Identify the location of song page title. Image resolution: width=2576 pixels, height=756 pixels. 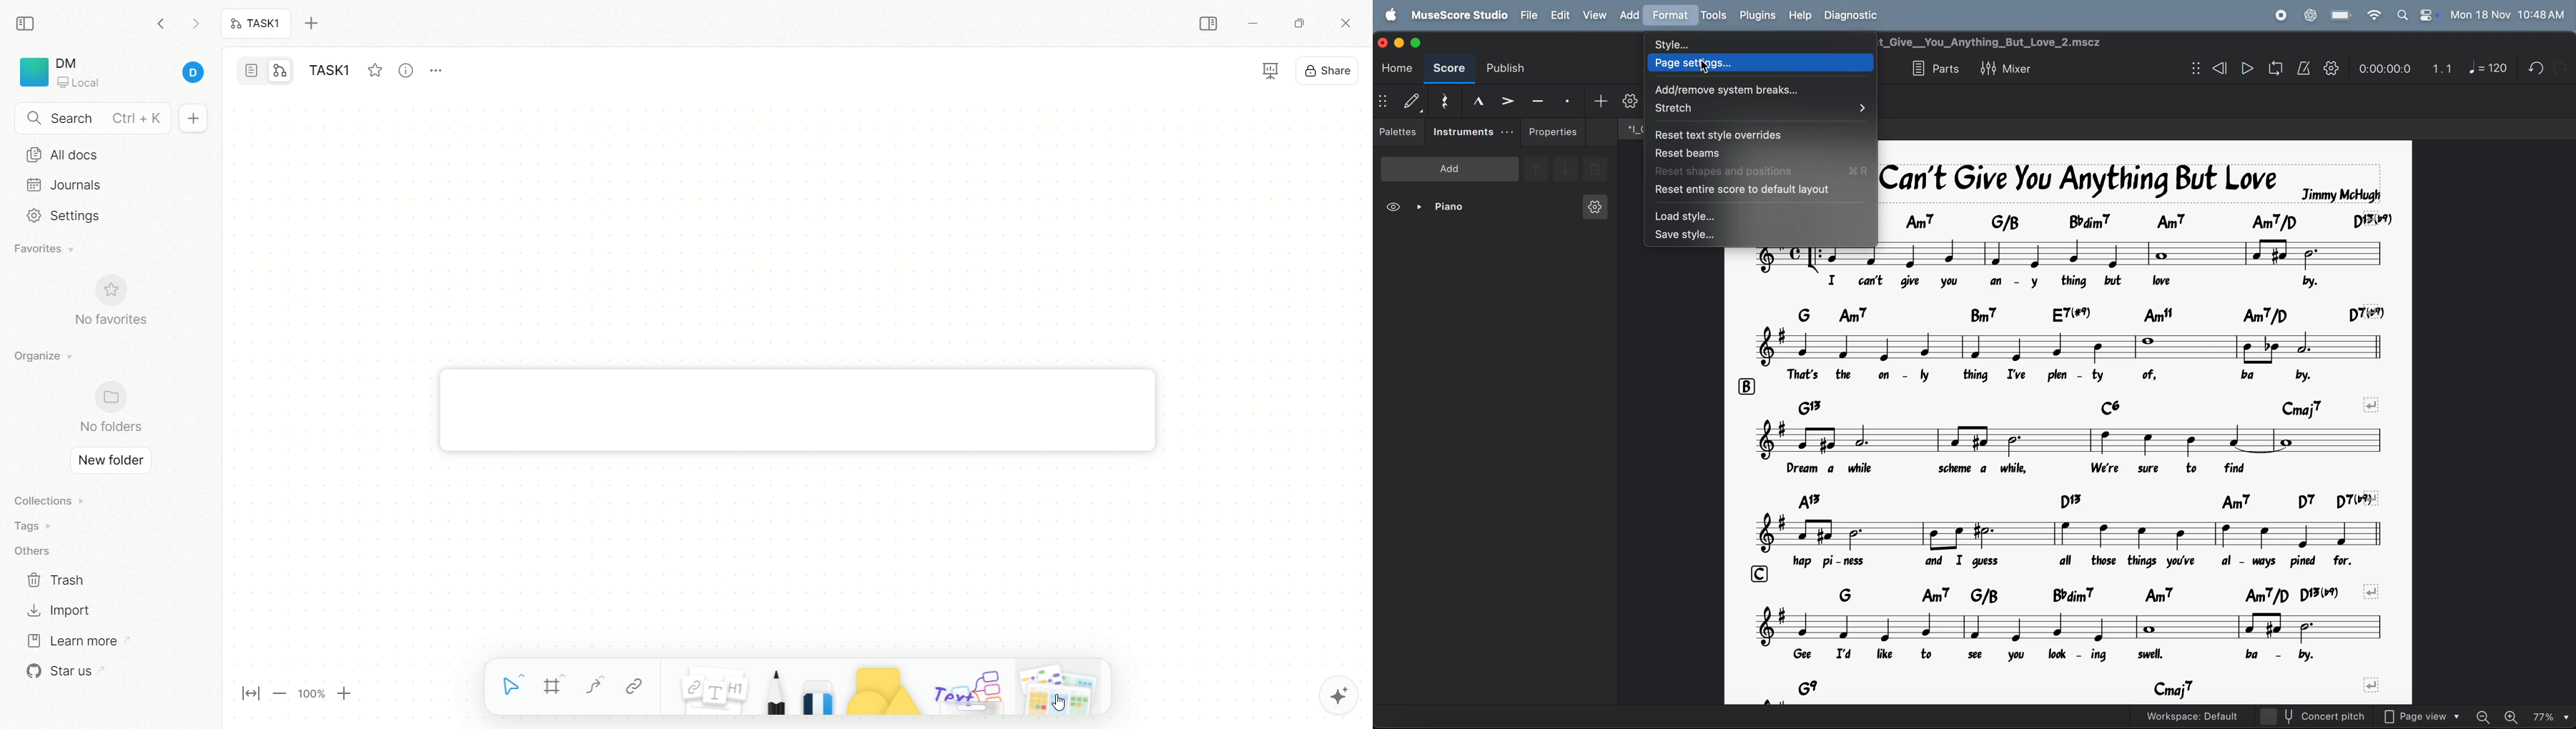
(2012, 42).